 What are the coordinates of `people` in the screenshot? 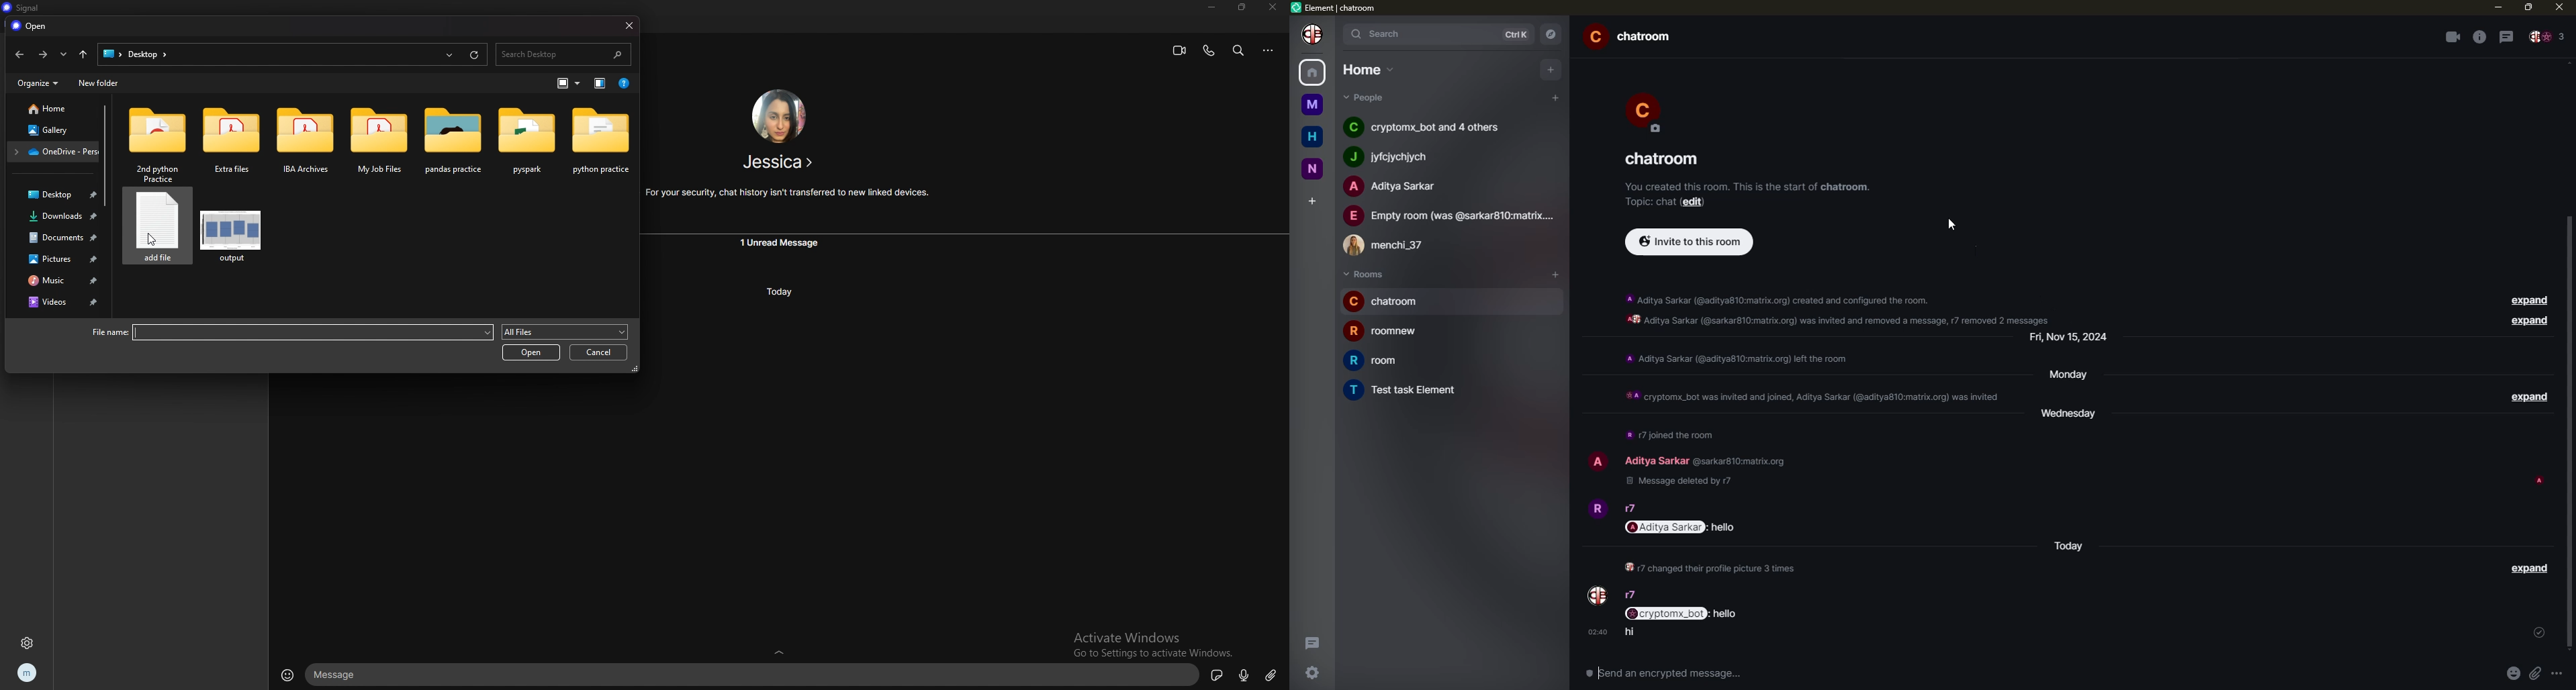 It's located at (1397, 186).